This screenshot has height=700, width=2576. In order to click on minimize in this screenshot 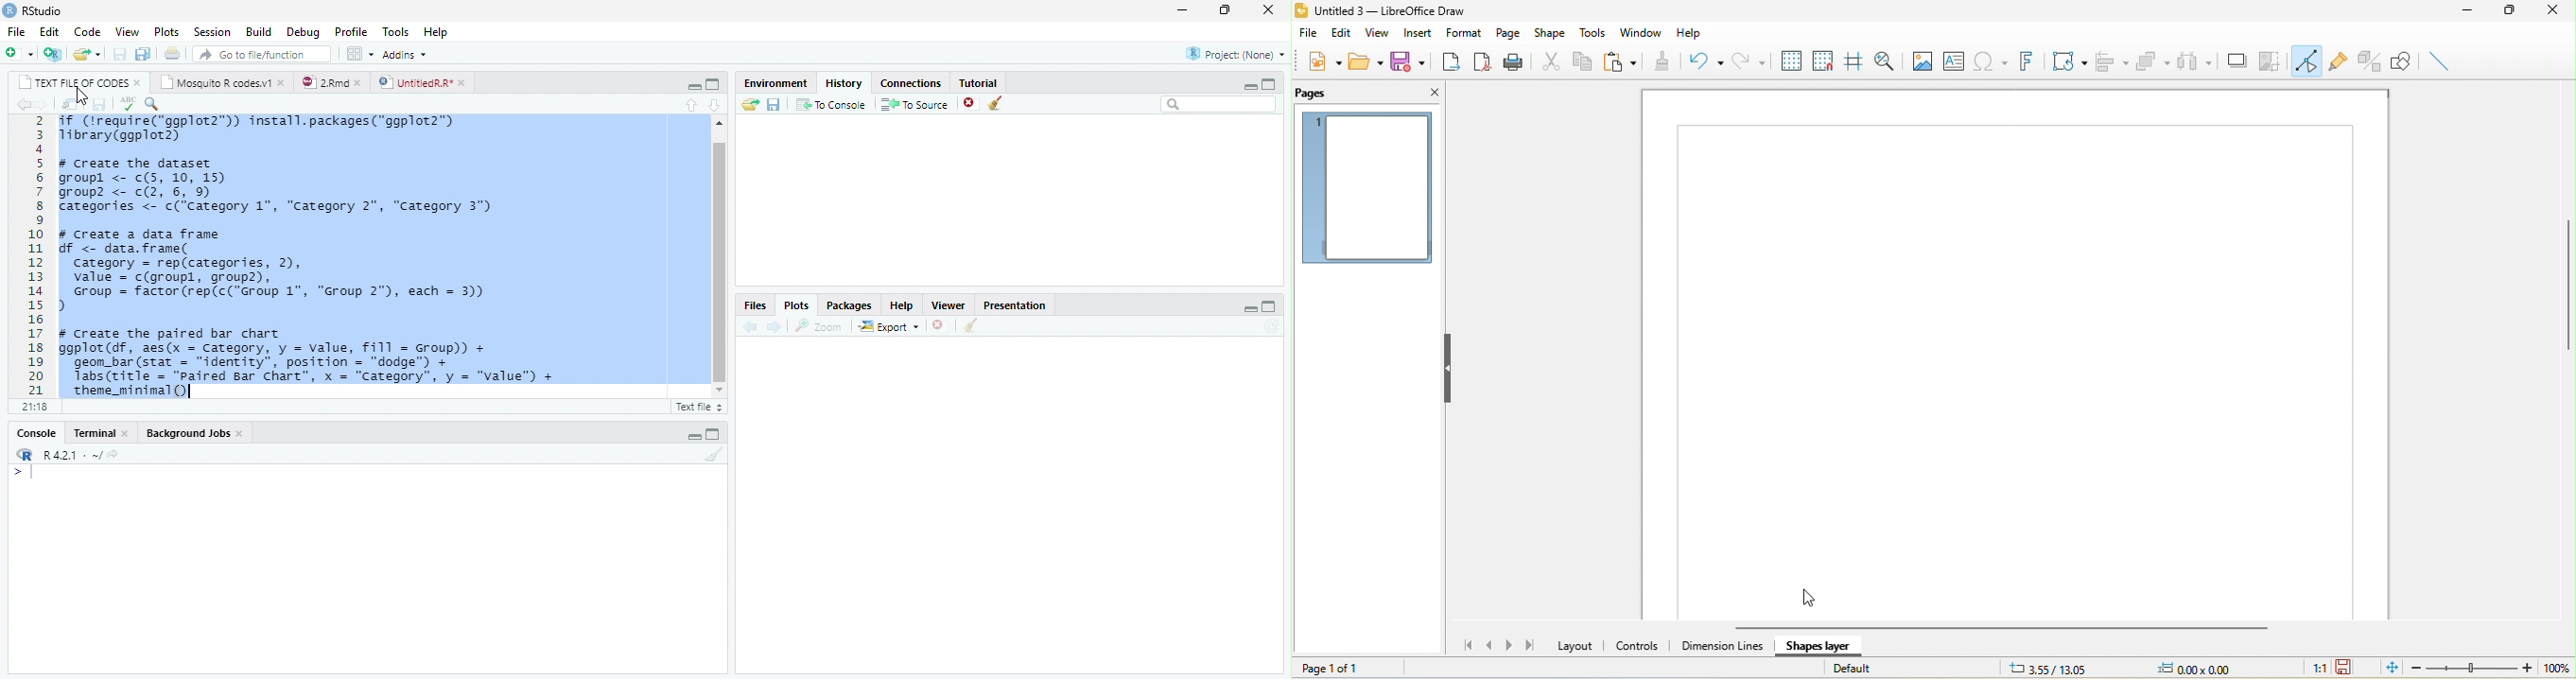, I will do `click(1251, 84)`.